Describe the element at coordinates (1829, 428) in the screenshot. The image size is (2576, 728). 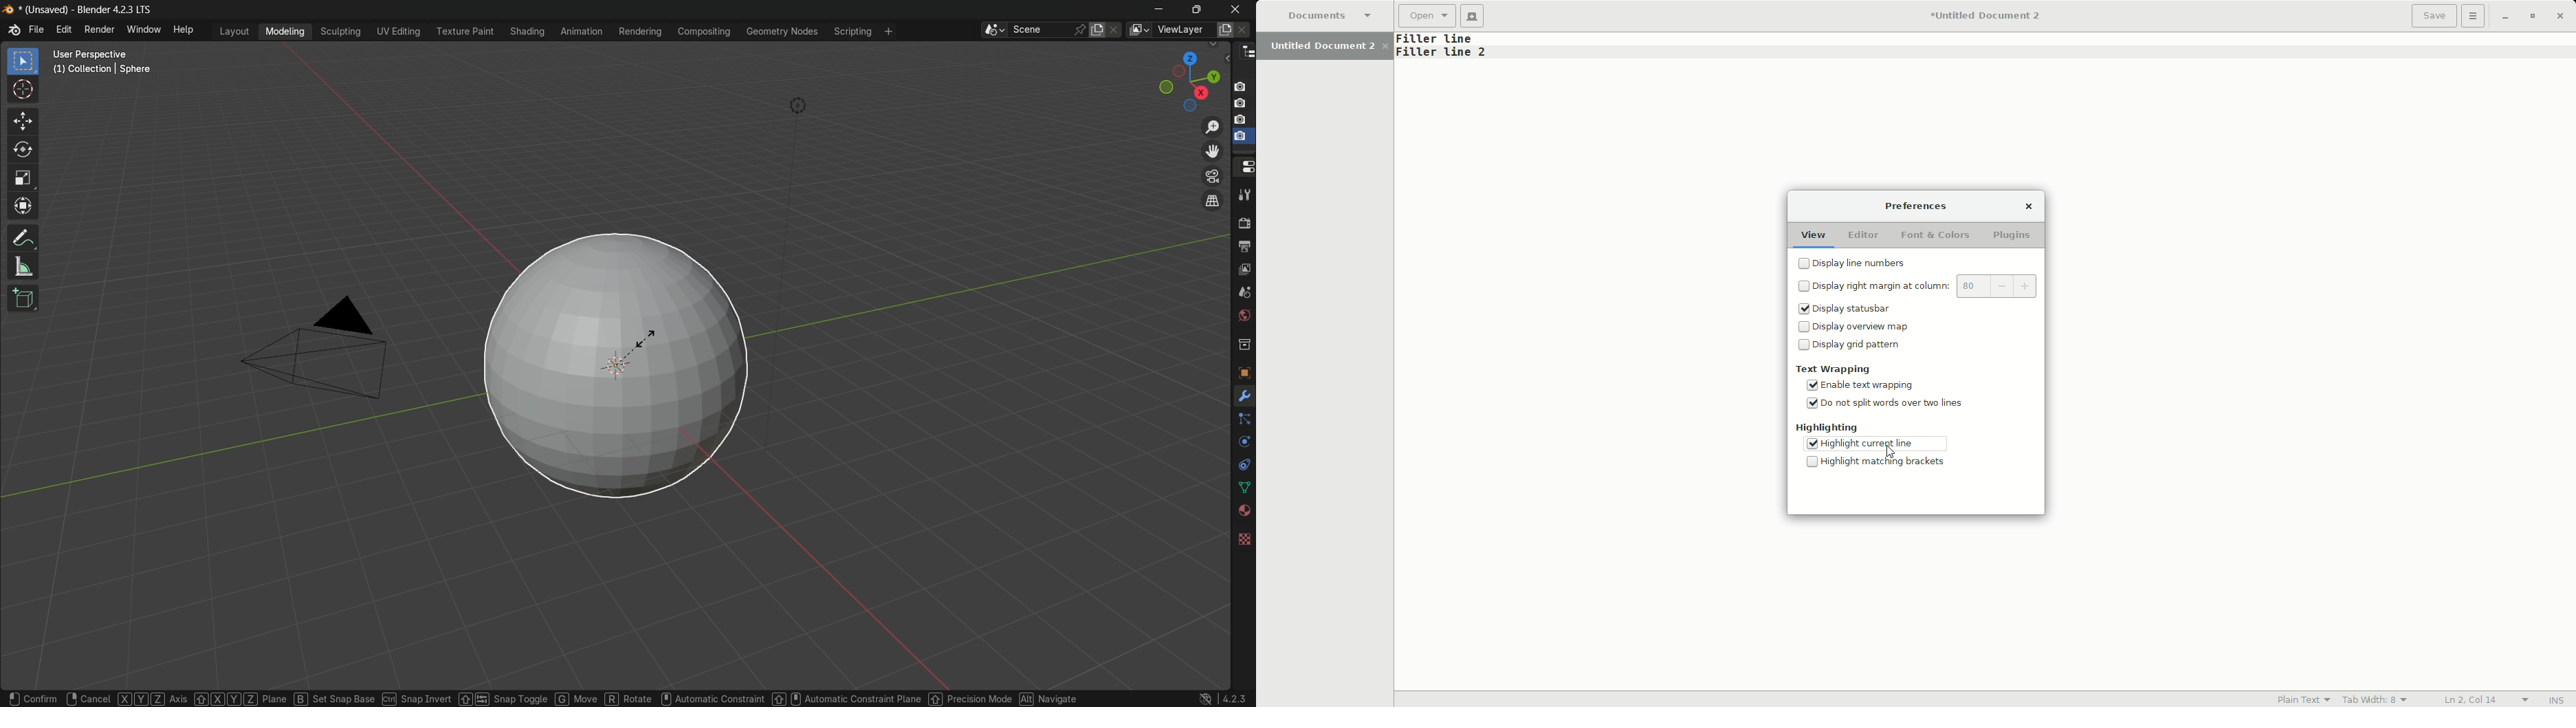
I see `Highlighting` at that location.